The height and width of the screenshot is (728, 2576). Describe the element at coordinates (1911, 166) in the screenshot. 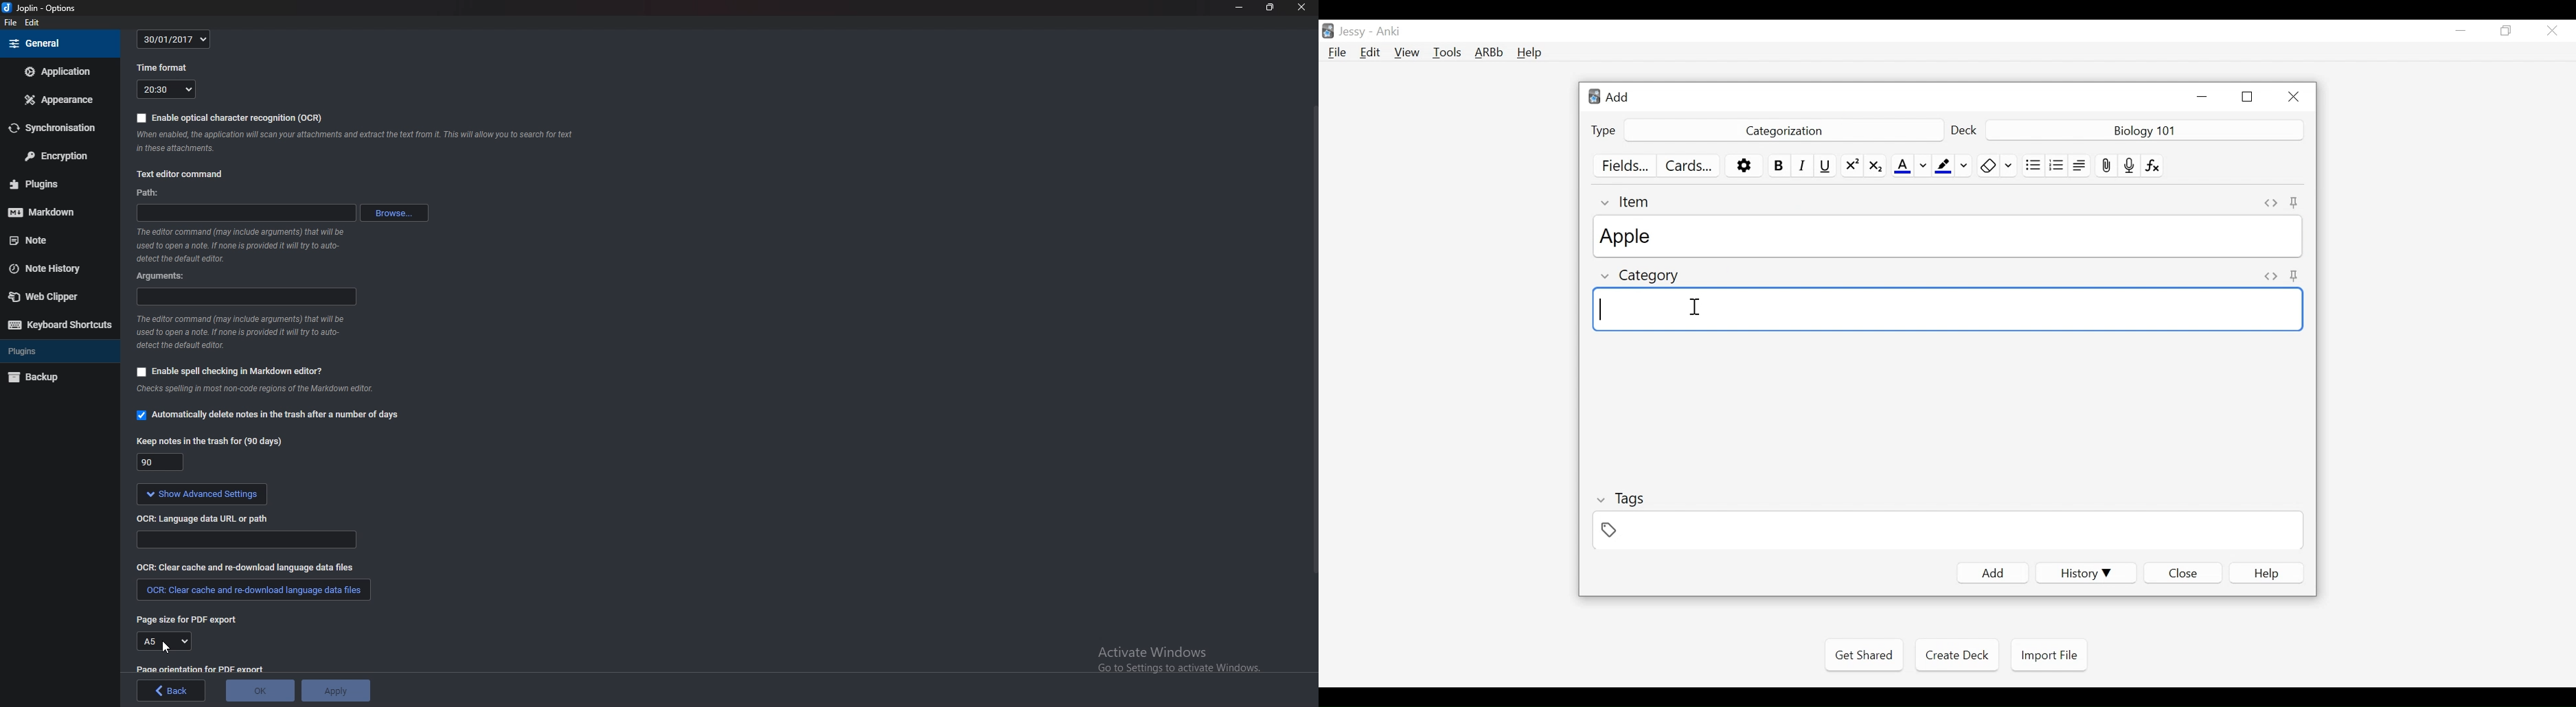

I see `Text Color` at that location.